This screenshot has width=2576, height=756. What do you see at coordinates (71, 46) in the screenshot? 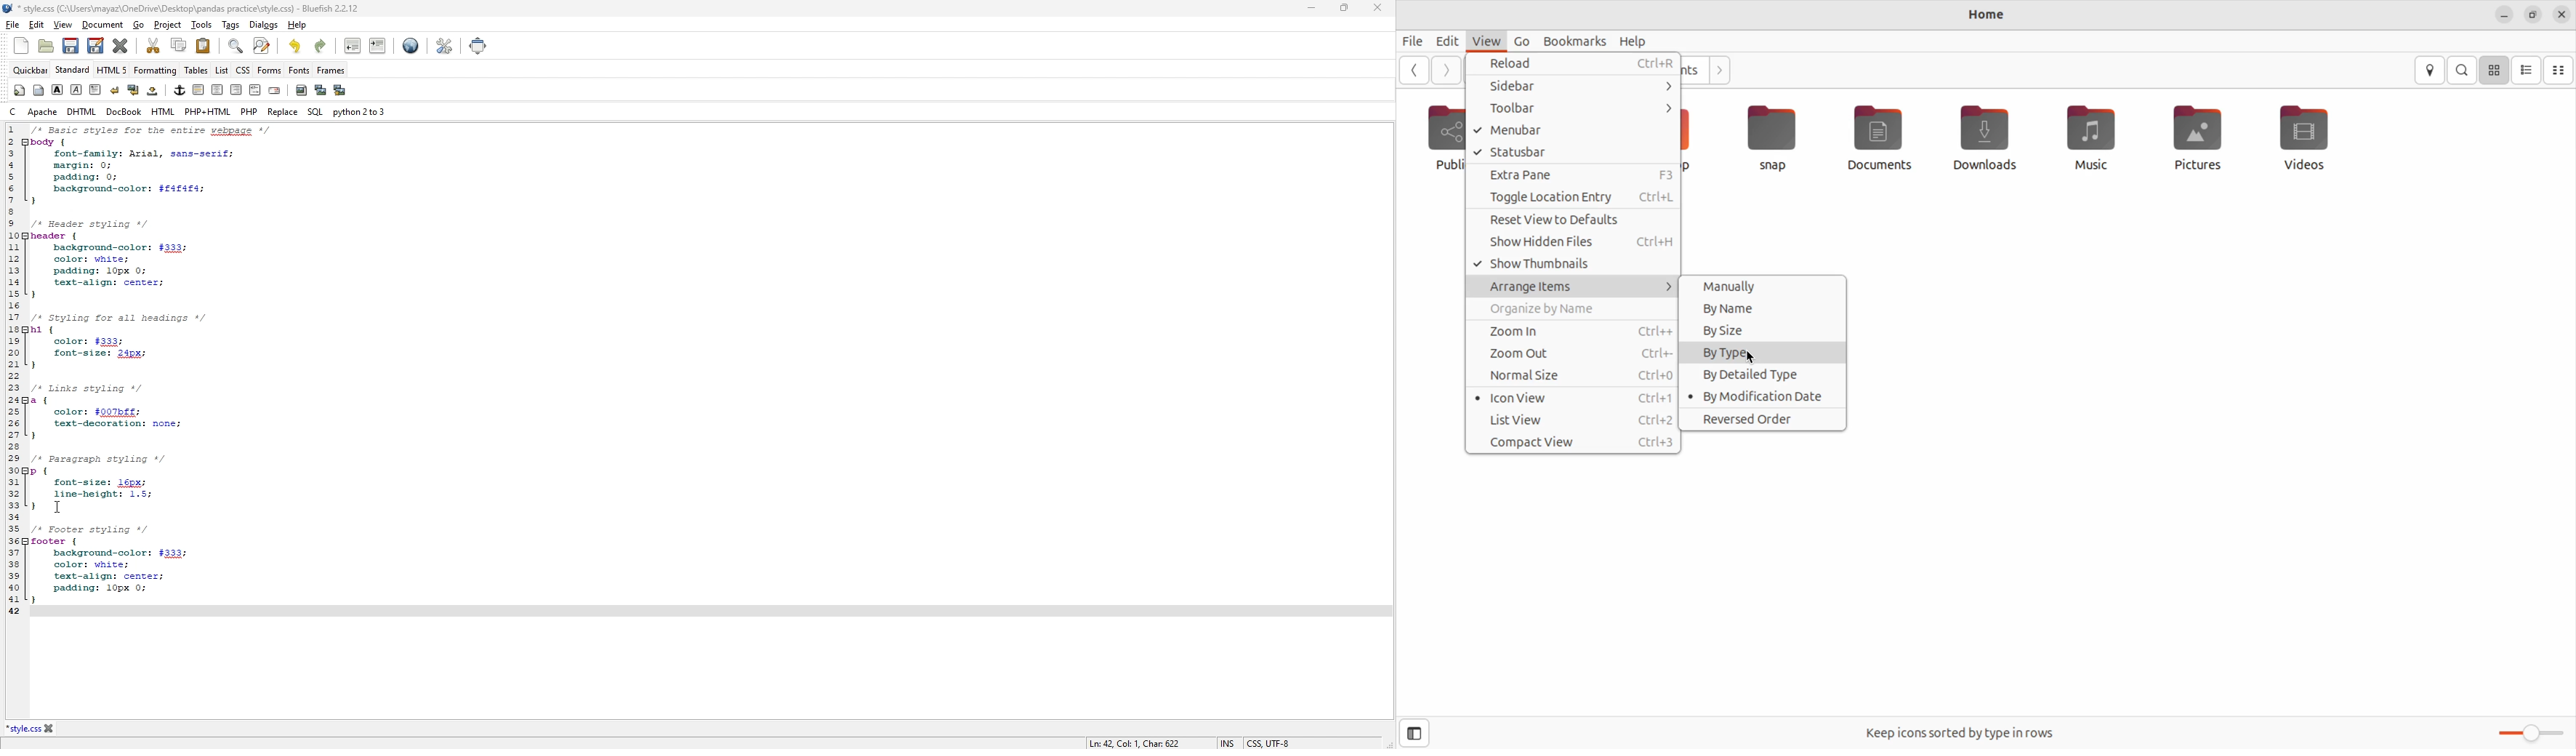
I see `save` at bounding box center [71, 46].